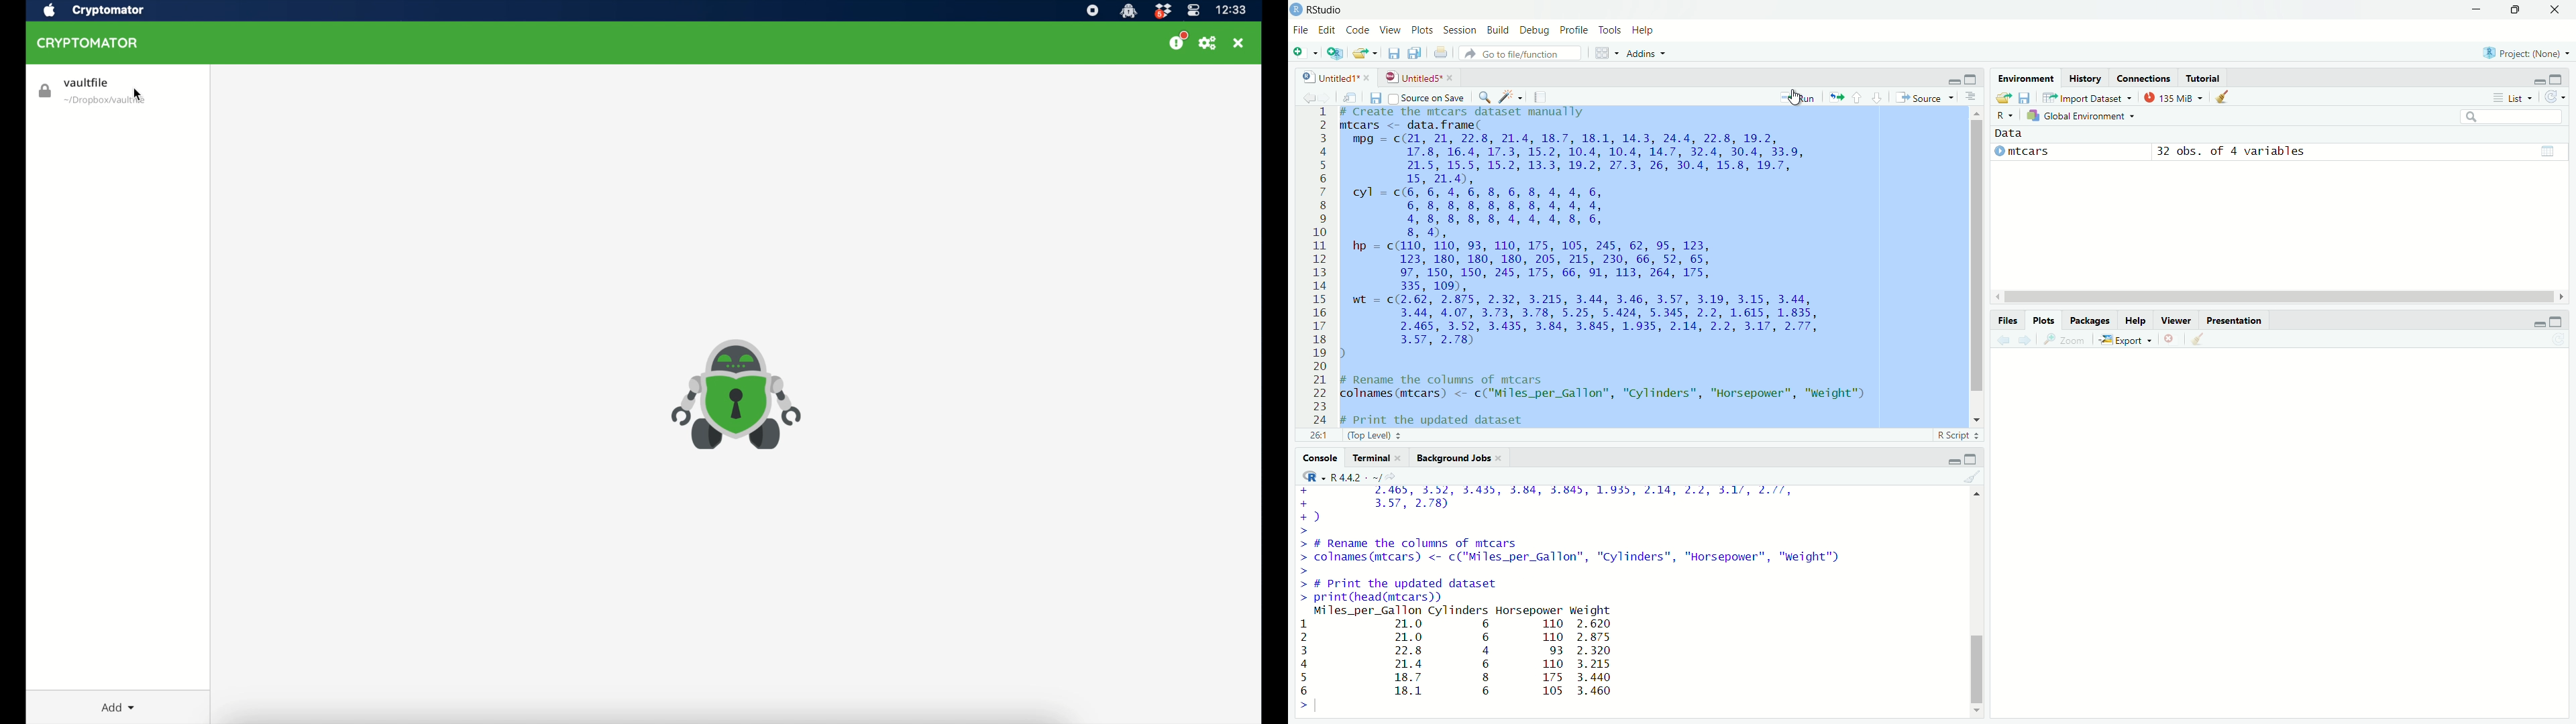 The image size is (2576, 728). I want to click on Edit, so click(1326, 30).